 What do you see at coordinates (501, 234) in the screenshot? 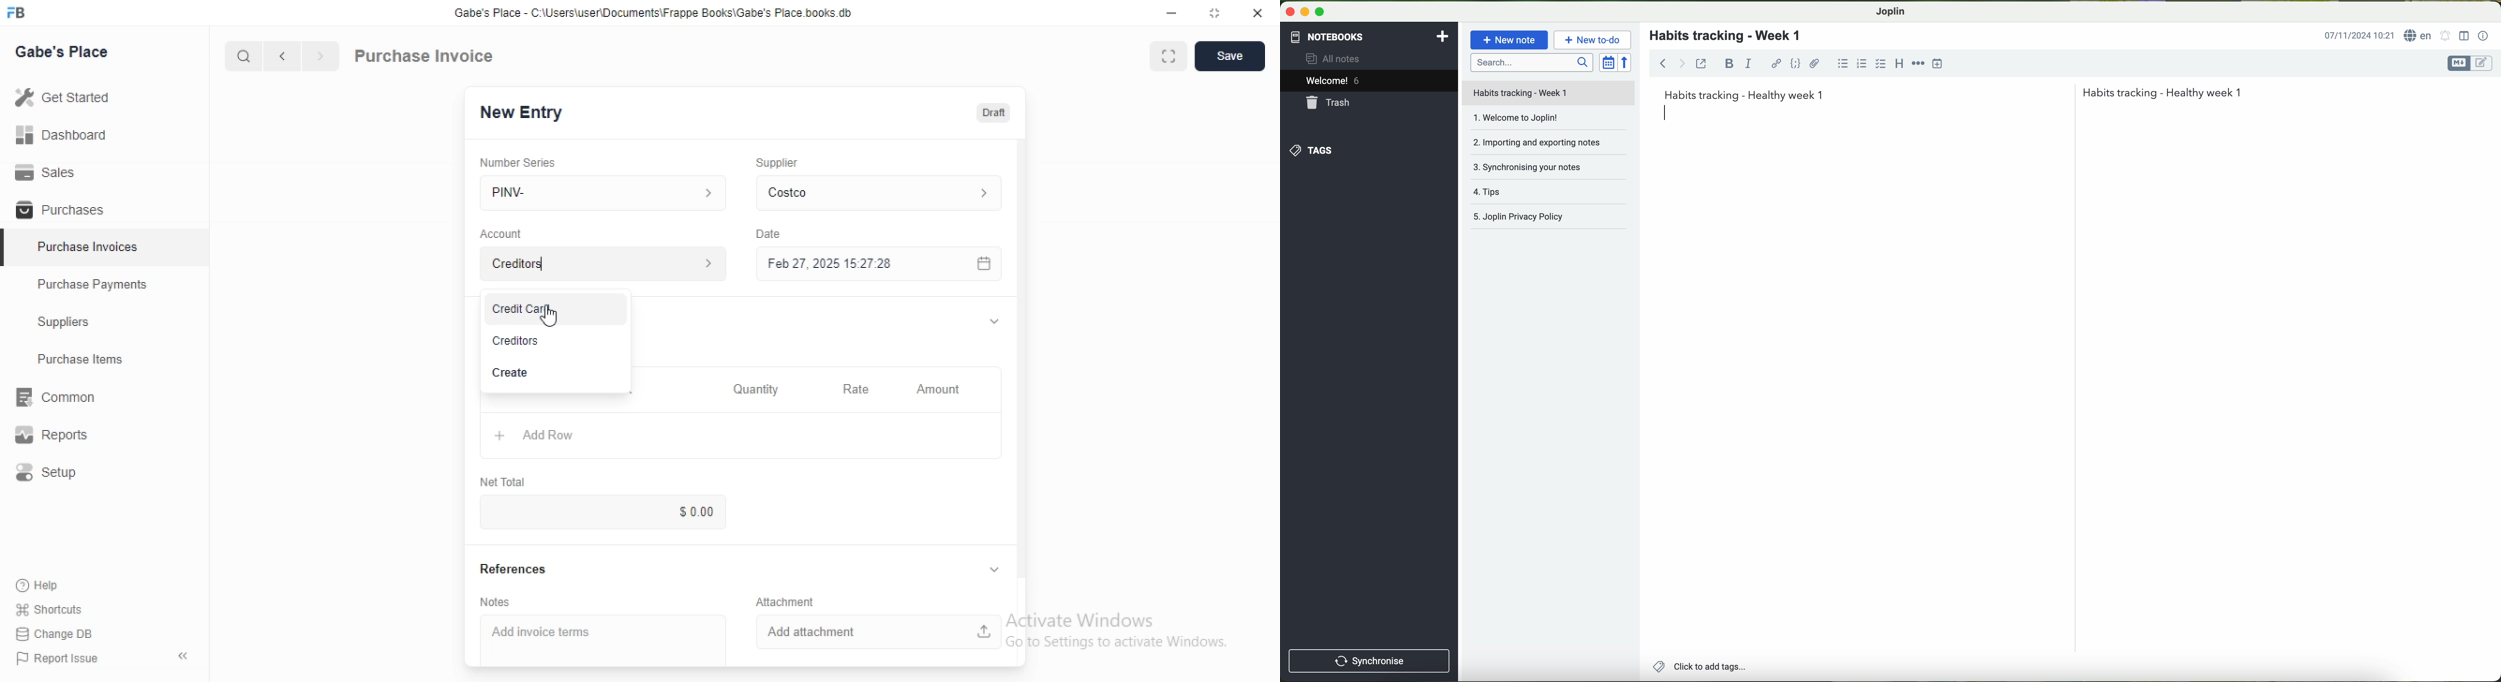
I see `Account` at bounding box center [501, 234].